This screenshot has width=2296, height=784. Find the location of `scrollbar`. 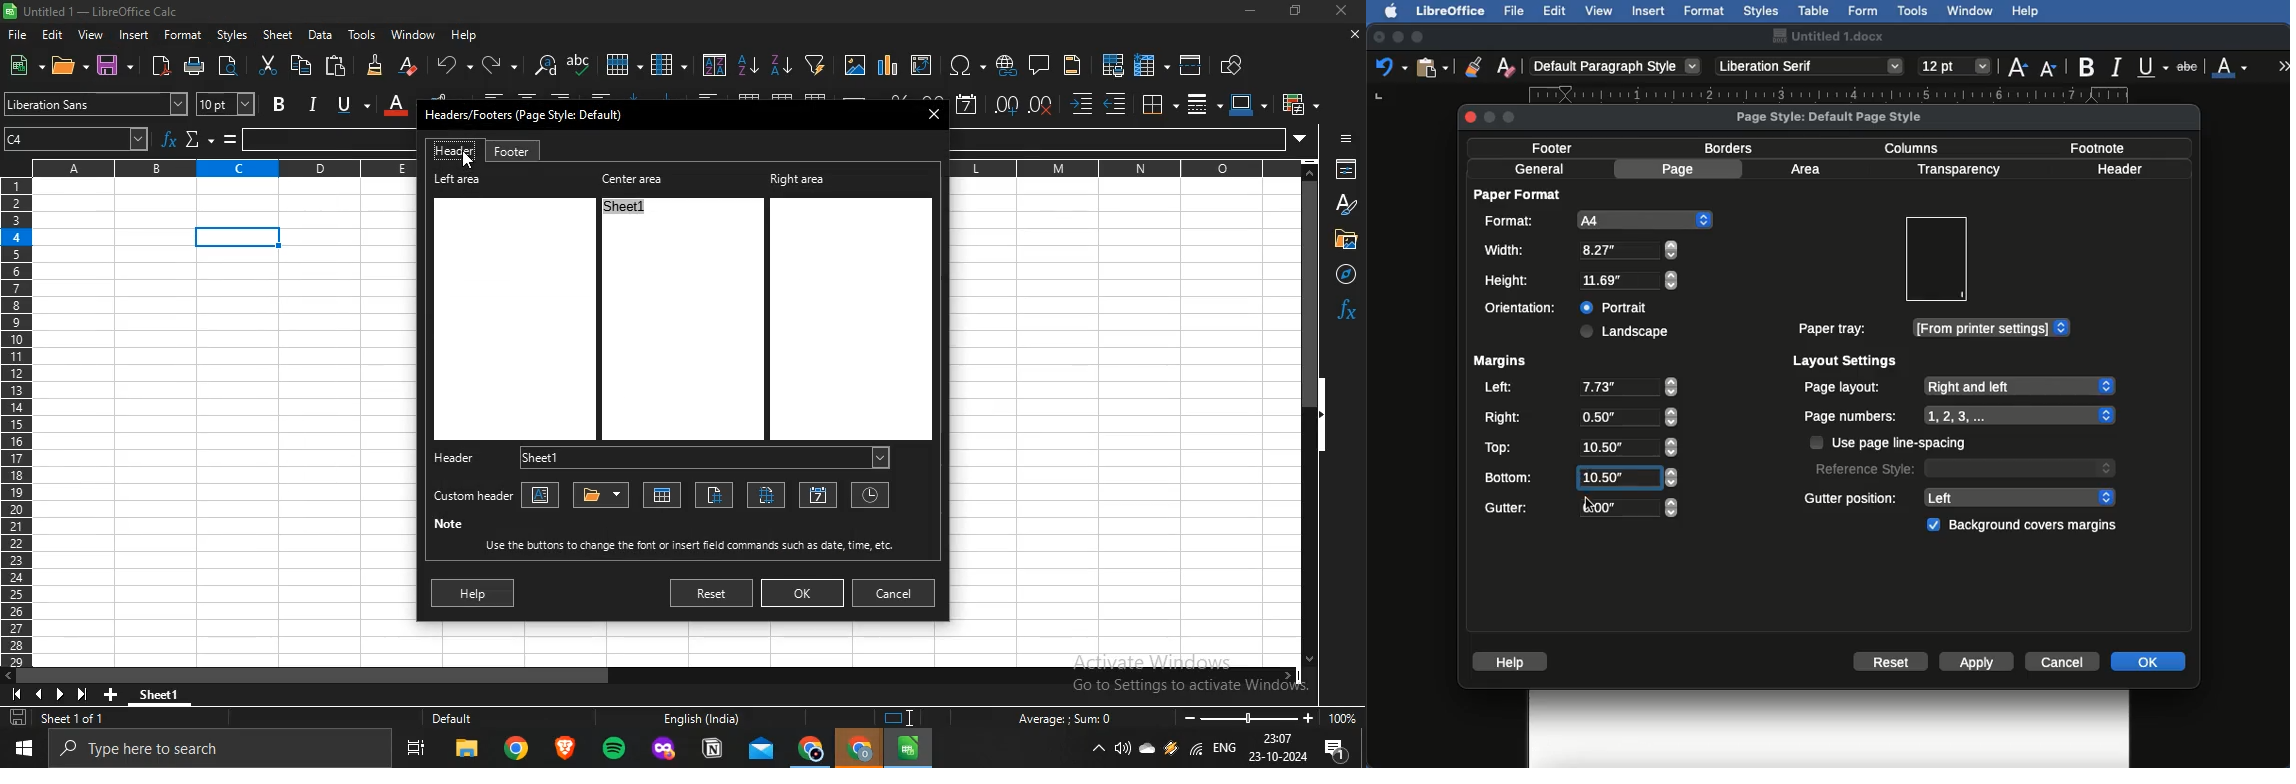

scrollbar is located at coordinates (1310, 422).